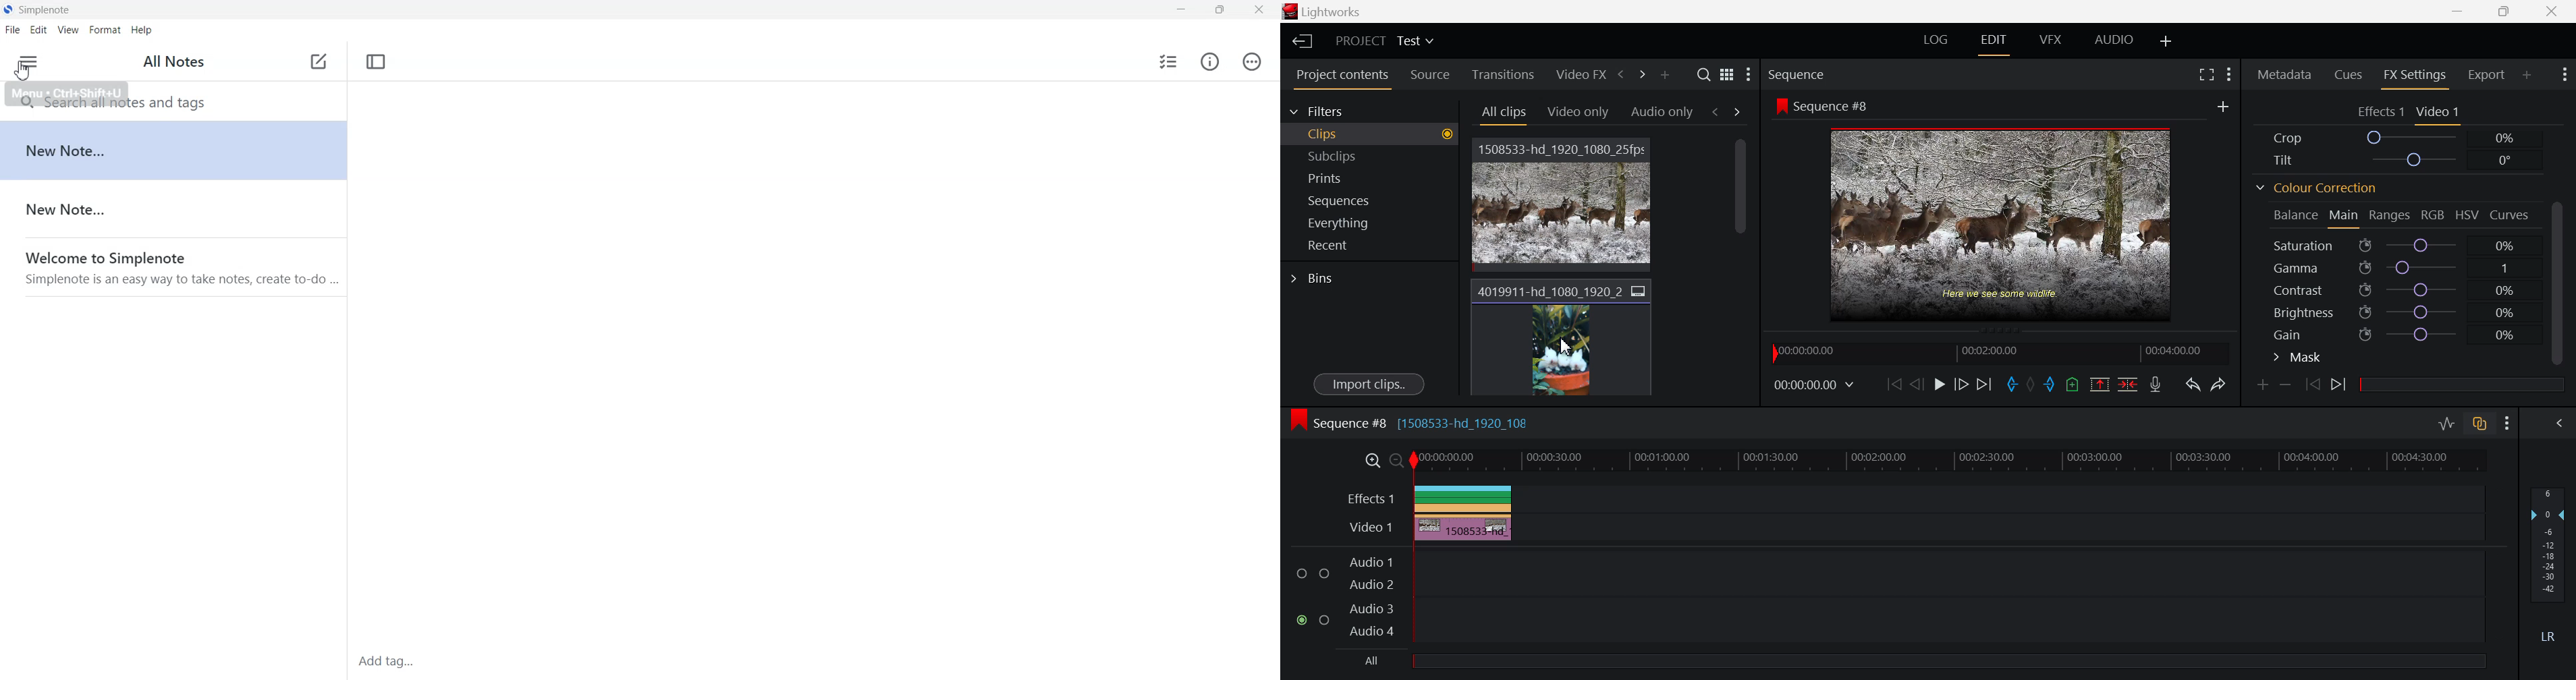  Describe the element at coordinates (2401, 268) in the screenshot. I see `Gamma` at that location.